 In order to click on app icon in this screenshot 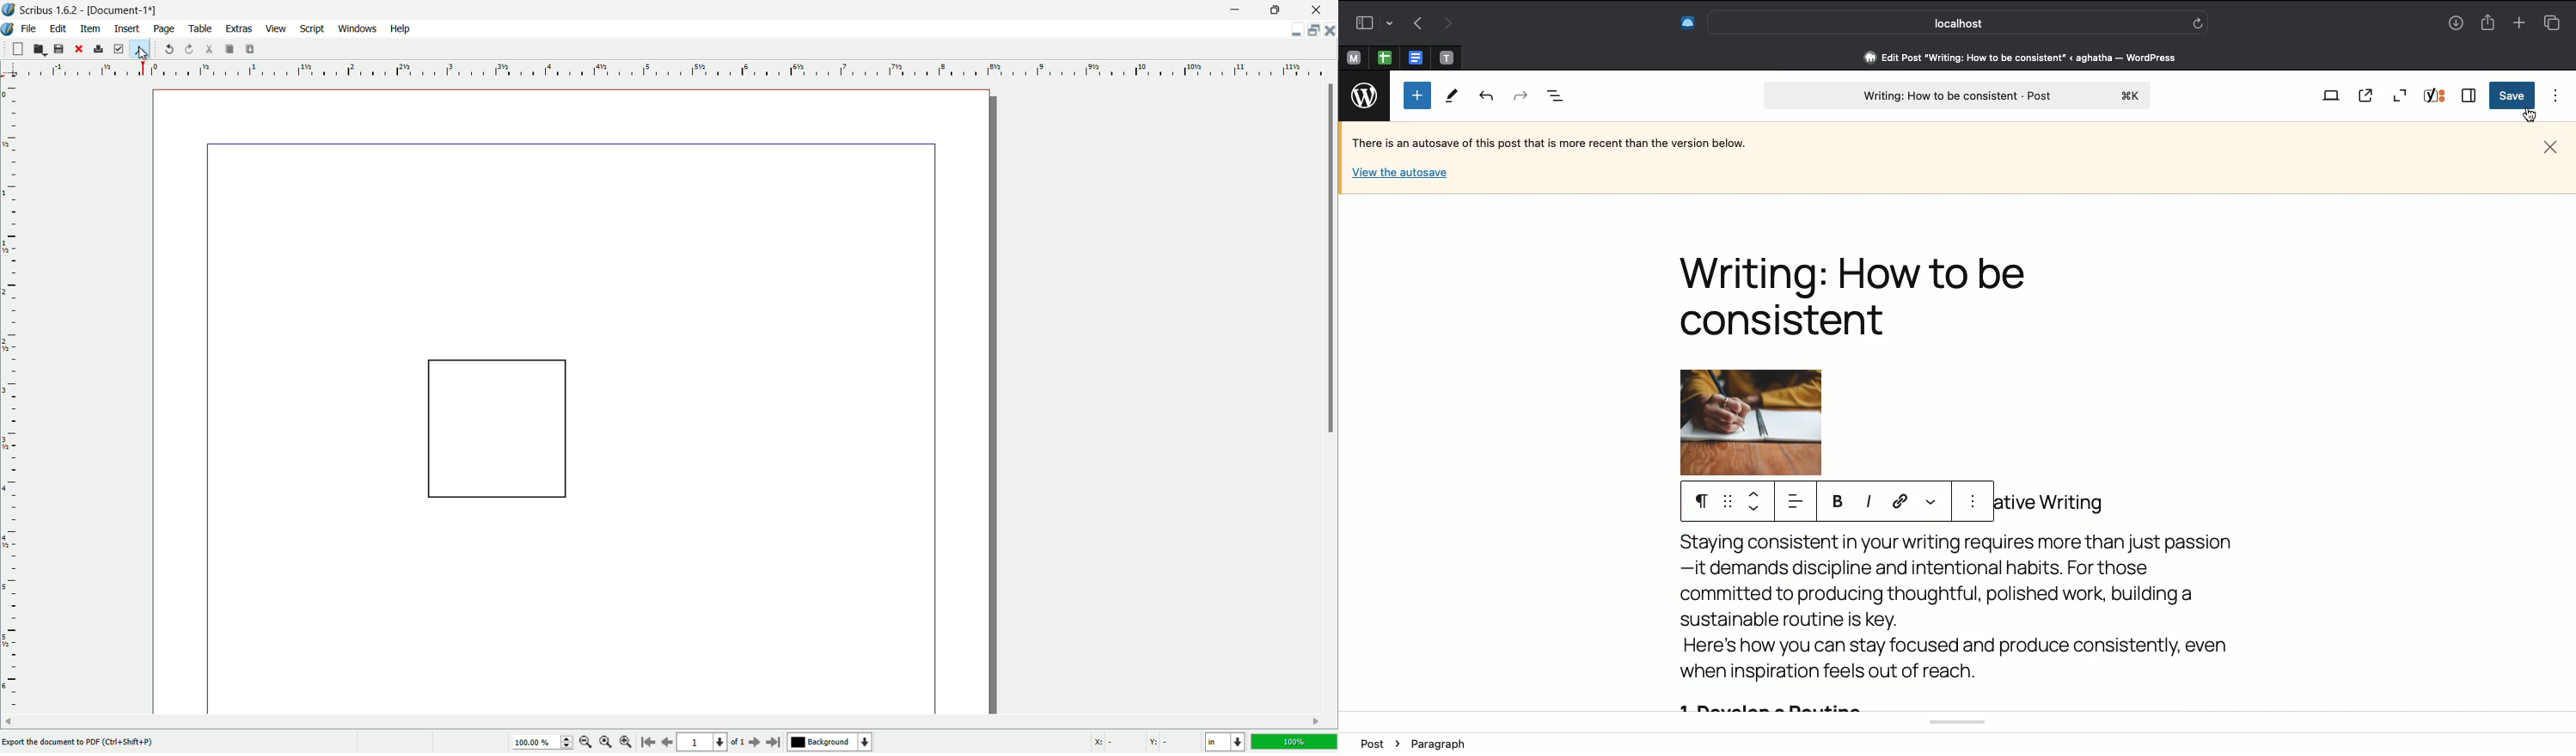, I will do `click(8, 29)`.